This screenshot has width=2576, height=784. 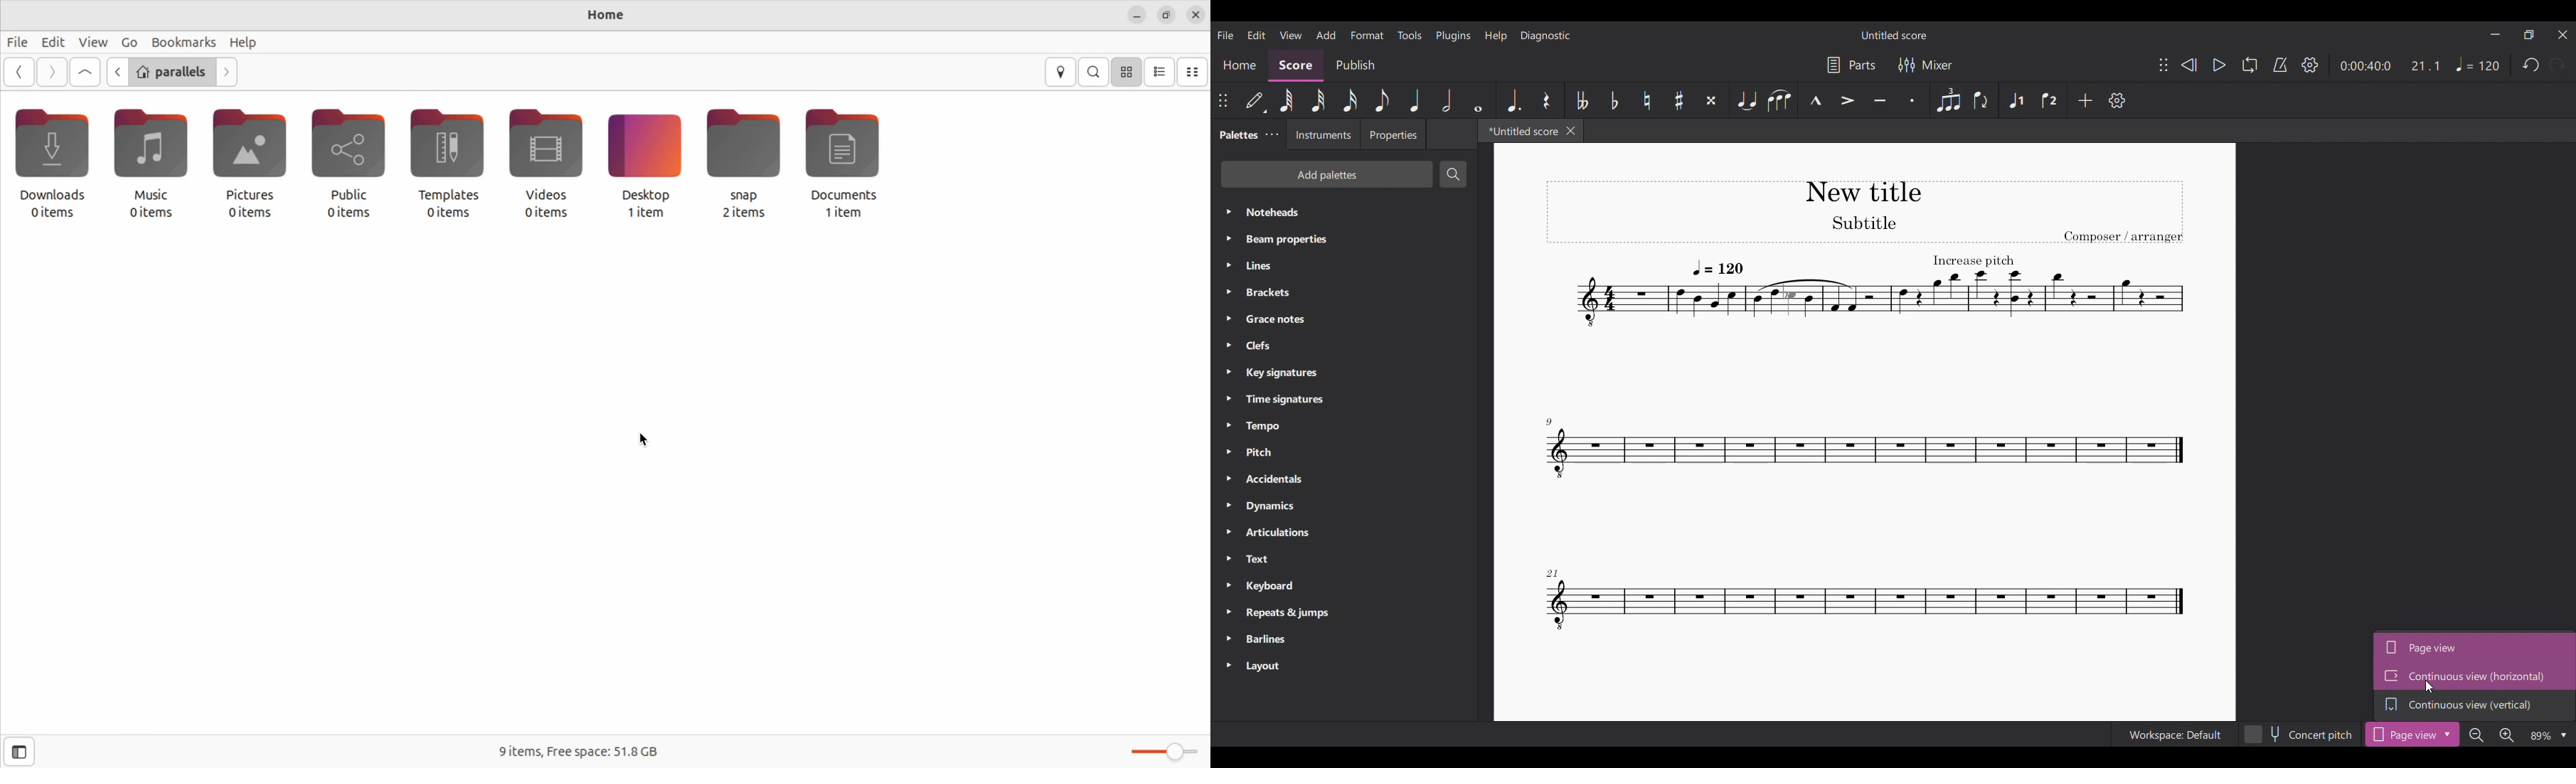 What do you see at coordinates (2429, 687) in the screenshot?
I see `Cursor` at bounding box center [2429, 687].